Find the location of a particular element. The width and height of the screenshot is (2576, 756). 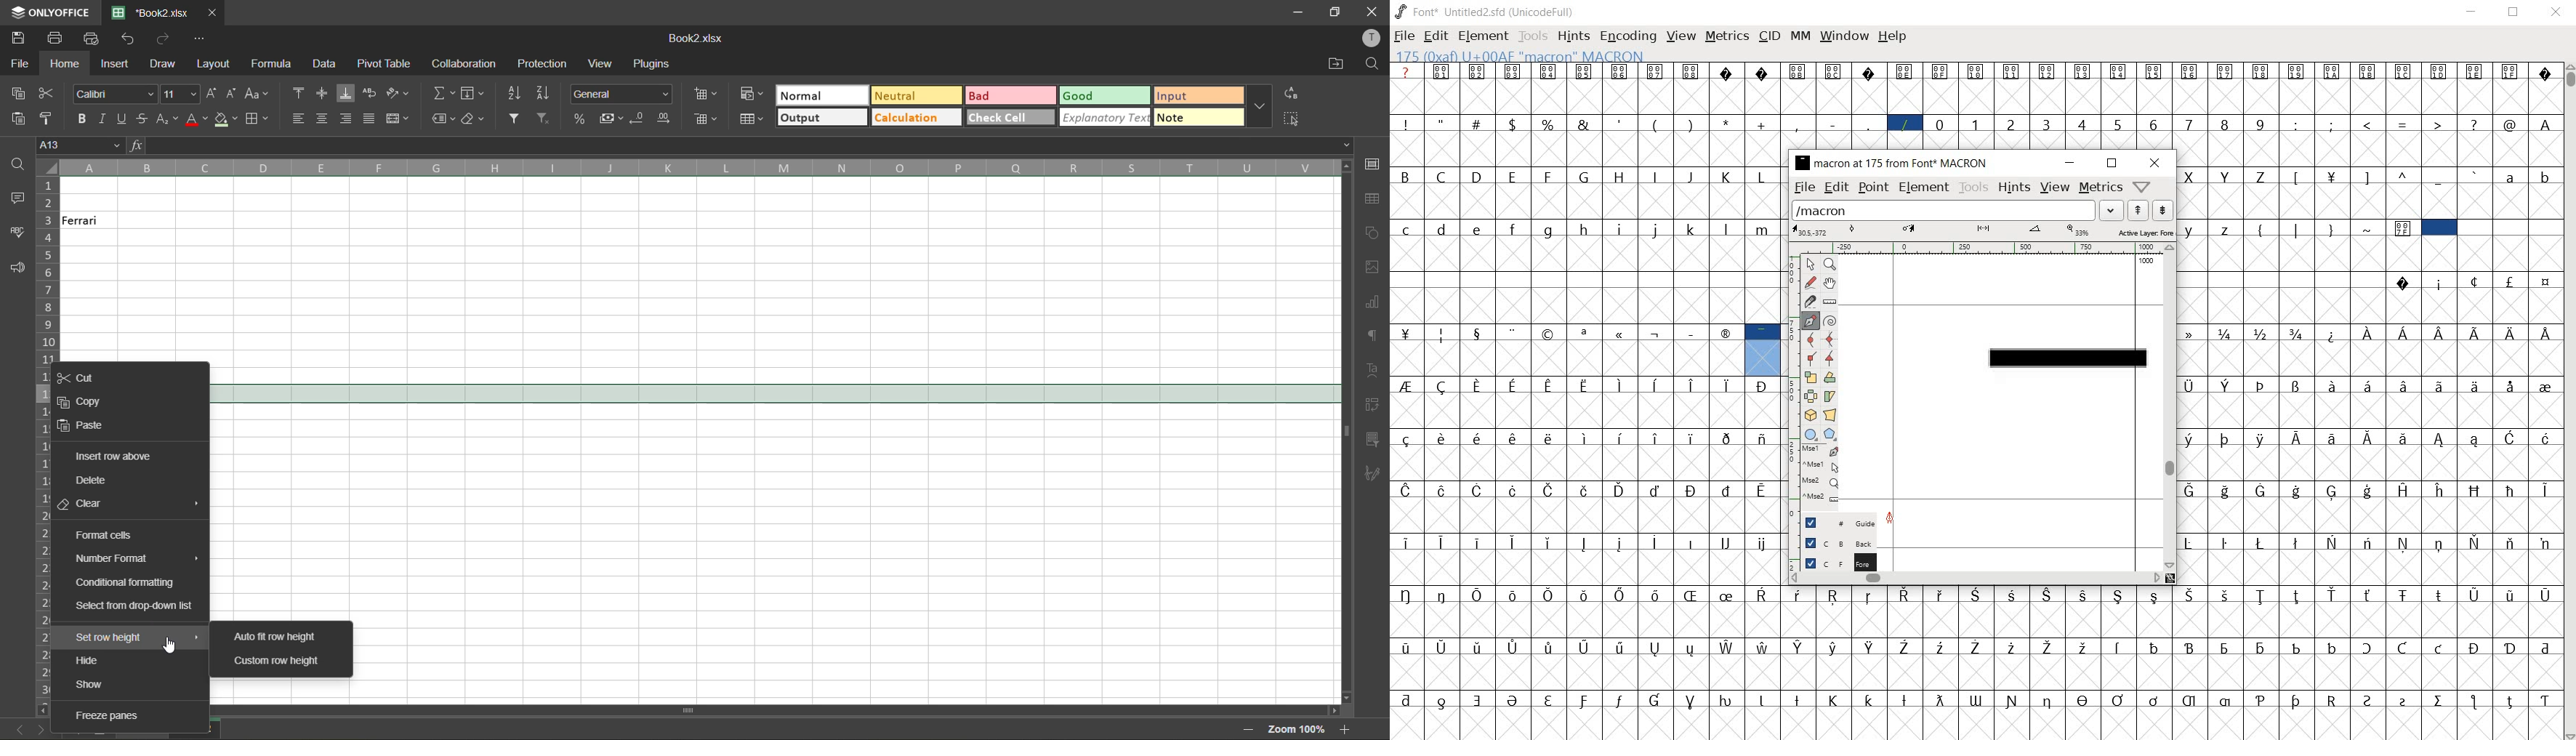

Symbol is located at coordinates (1694, 595).